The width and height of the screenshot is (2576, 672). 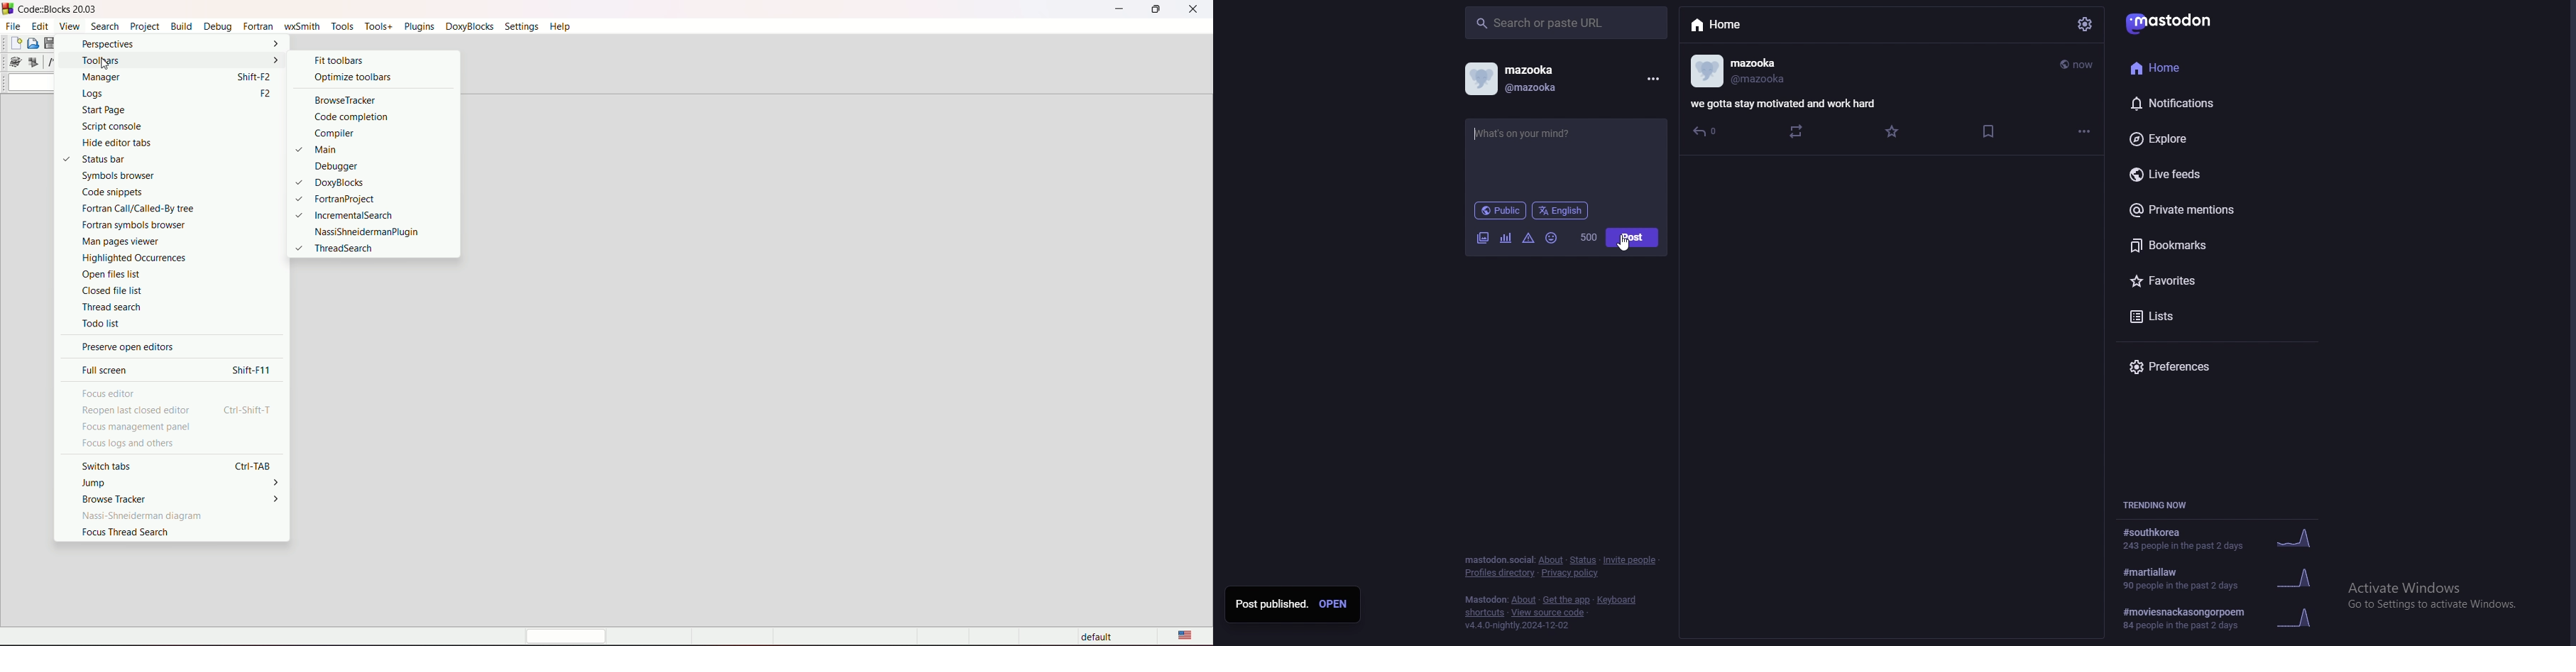 I want to click on privacy policy, so click(x=1571, y=573).